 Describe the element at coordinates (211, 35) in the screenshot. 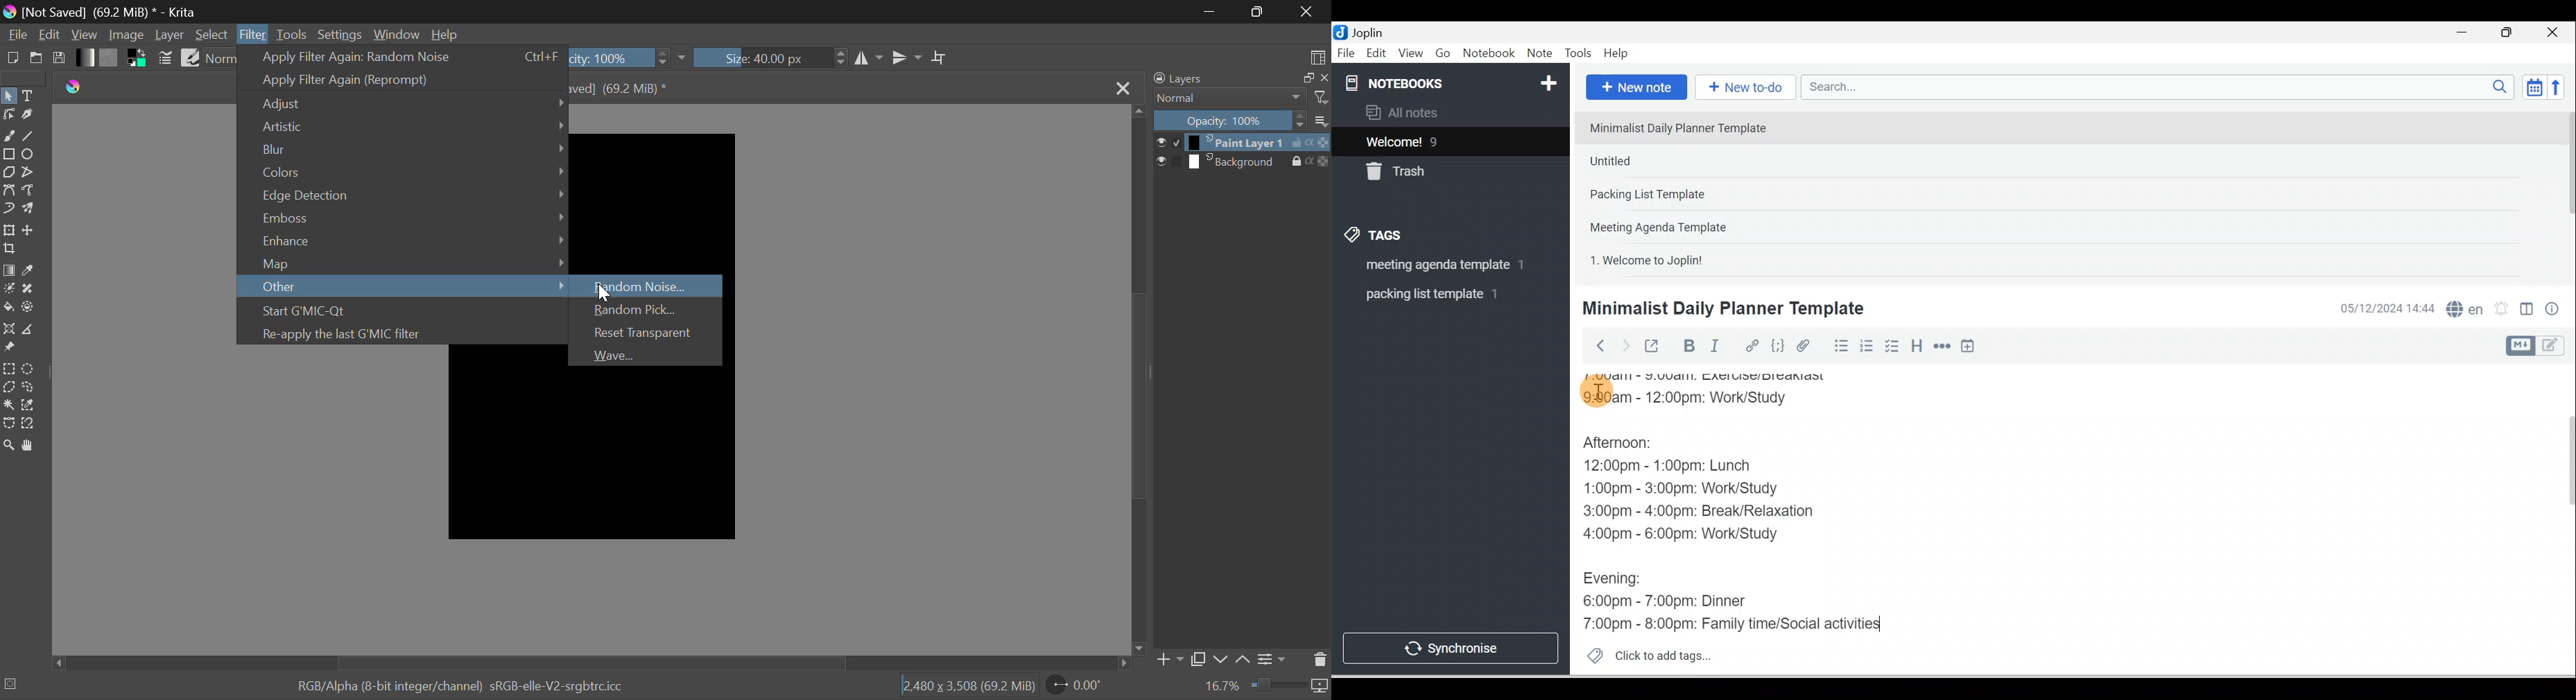

I see `Select` at that location.